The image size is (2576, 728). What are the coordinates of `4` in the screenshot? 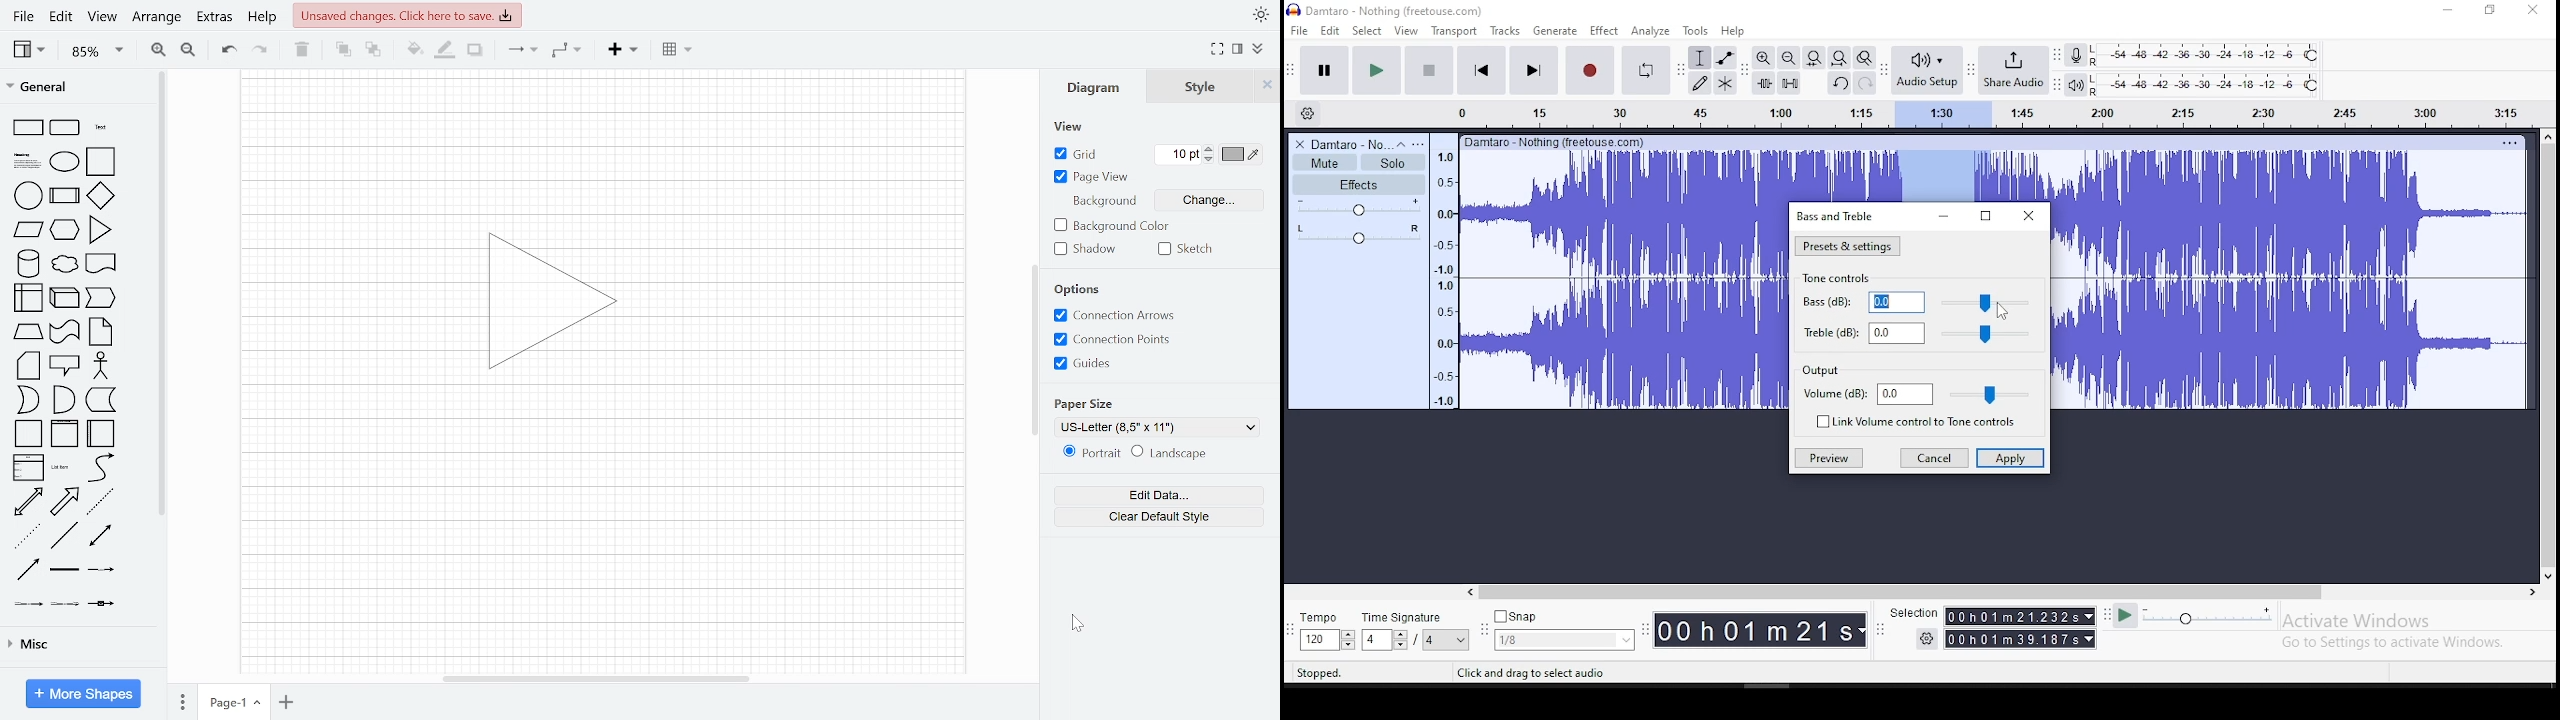 It's located at (1374, 640).